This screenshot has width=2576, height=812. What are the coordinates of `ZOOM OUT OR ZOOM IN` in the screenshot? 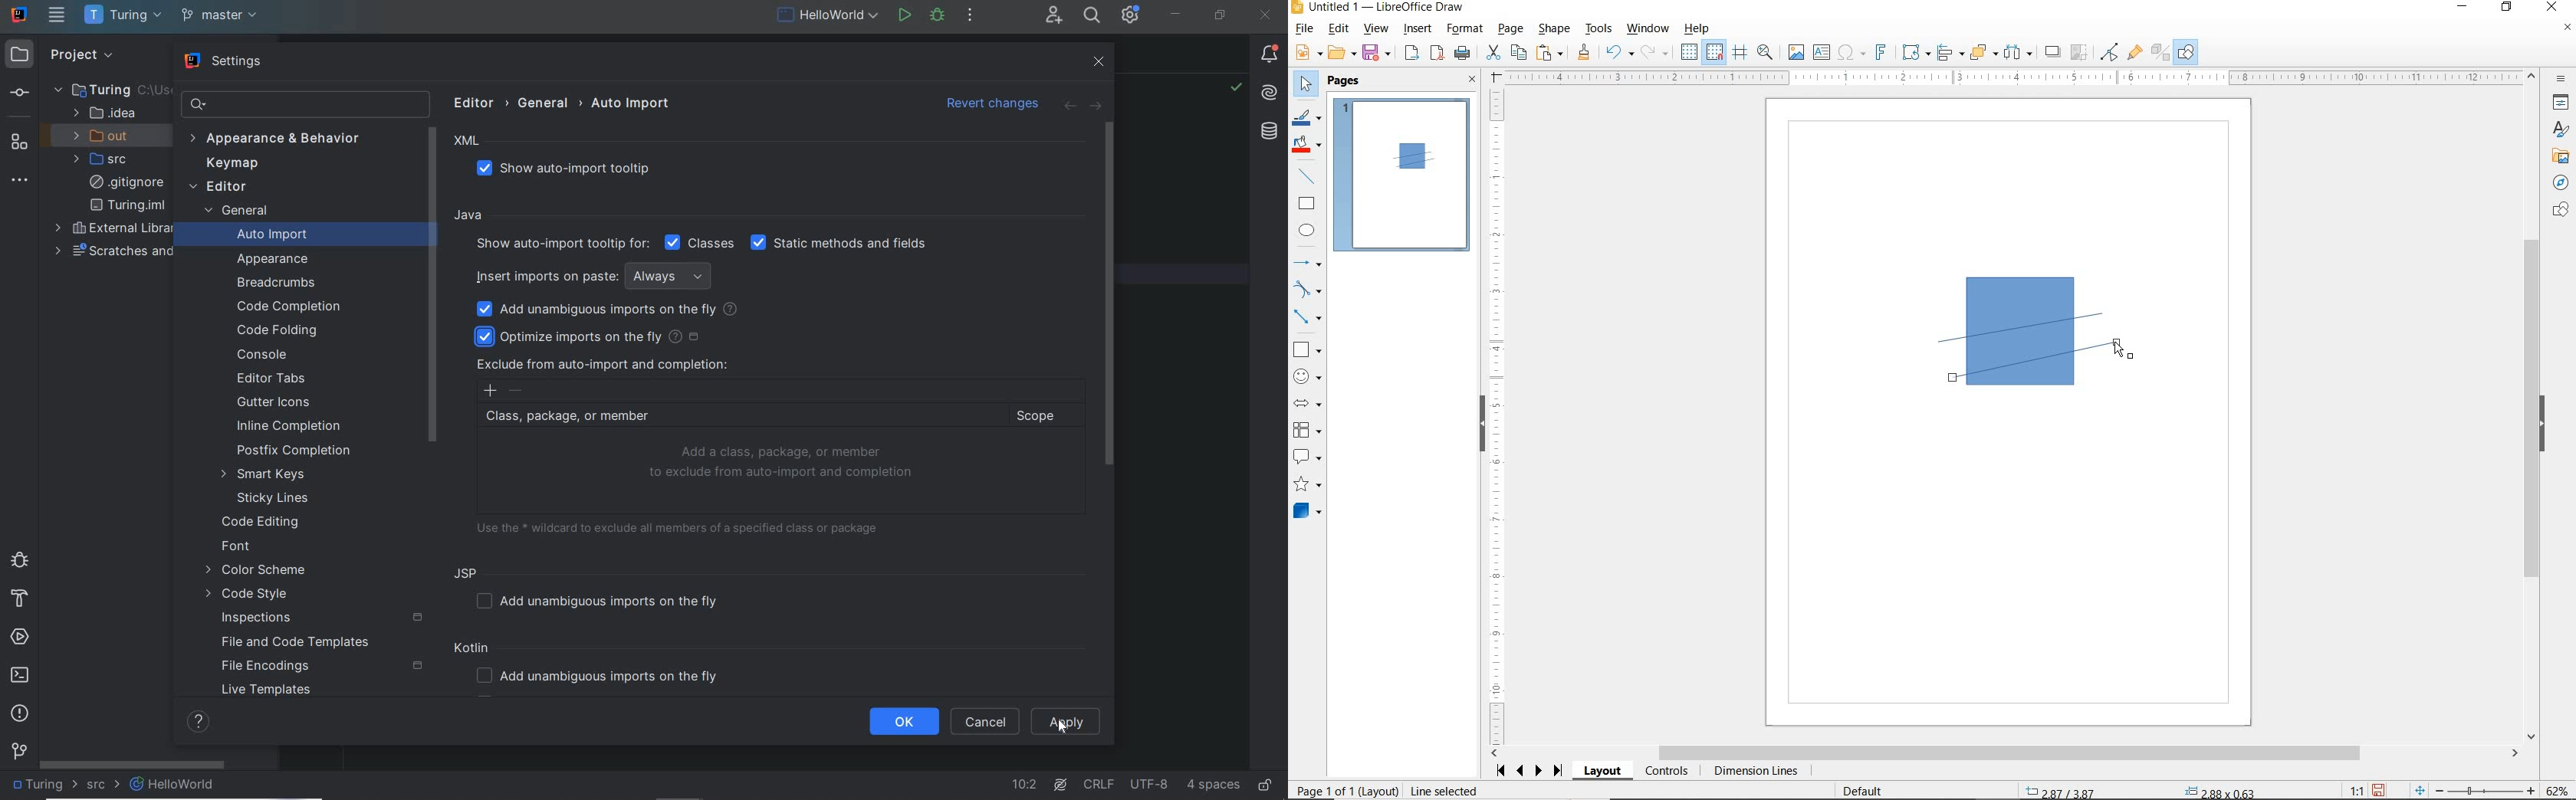 It's located at (2476, 788).